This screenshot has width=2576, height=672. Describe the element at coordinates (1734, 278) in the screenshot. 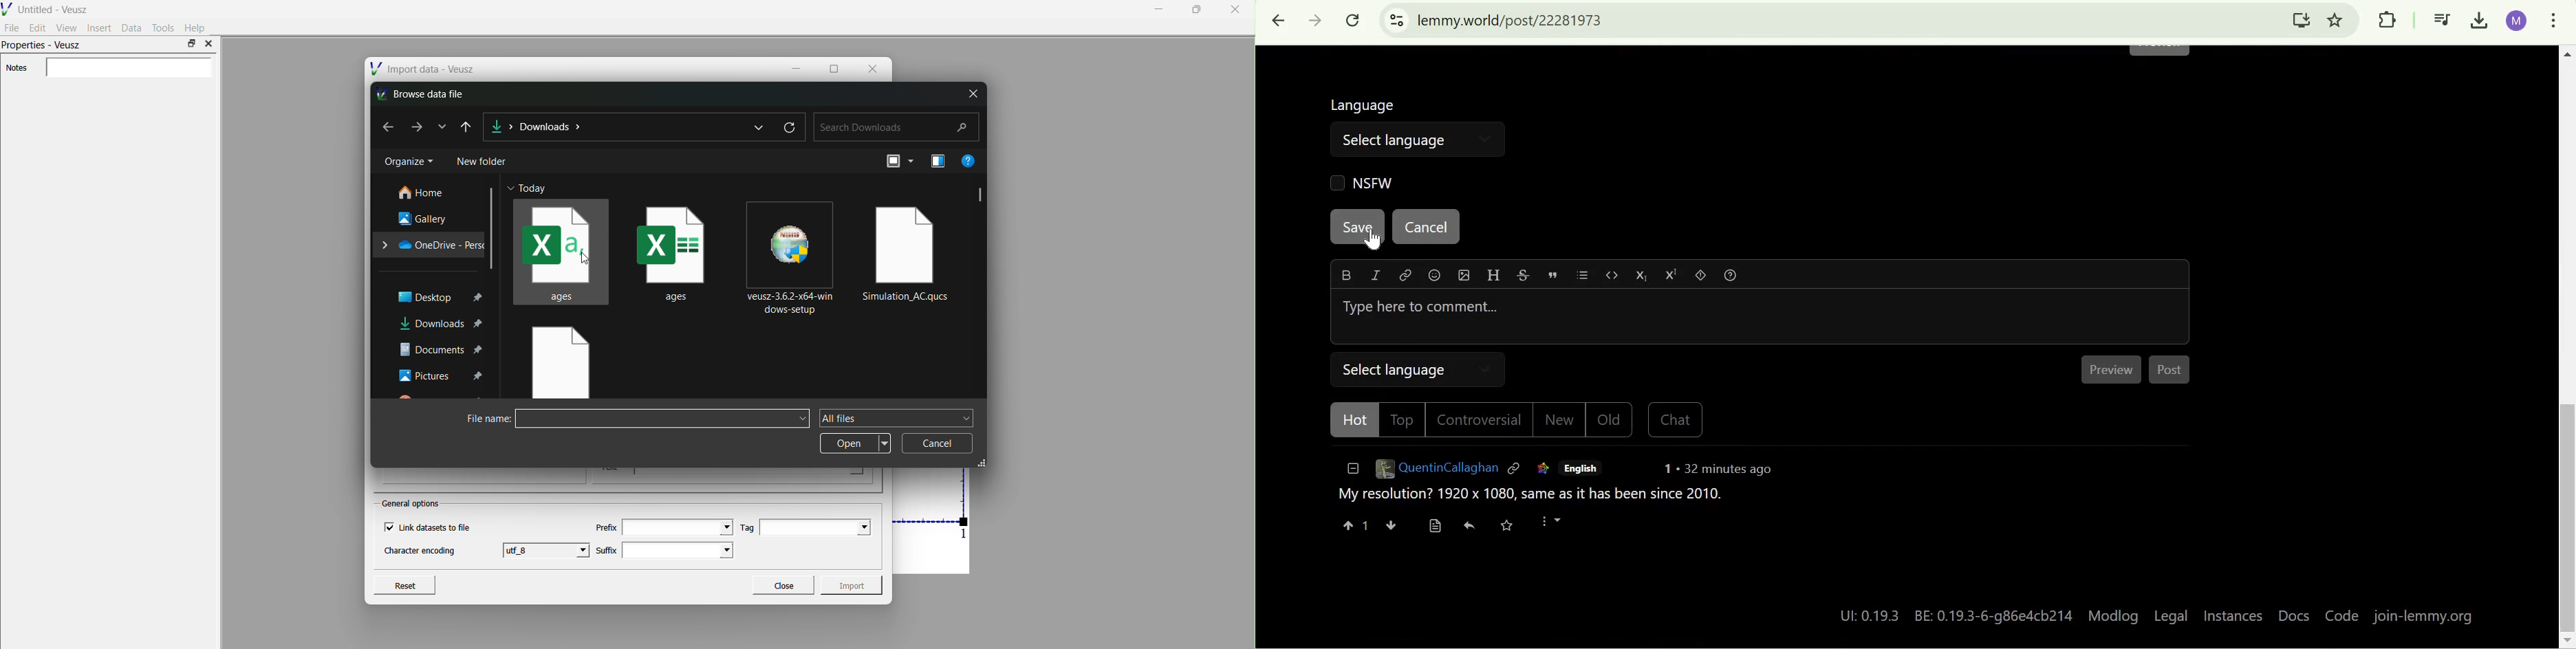

I see `formatting help` at that location.